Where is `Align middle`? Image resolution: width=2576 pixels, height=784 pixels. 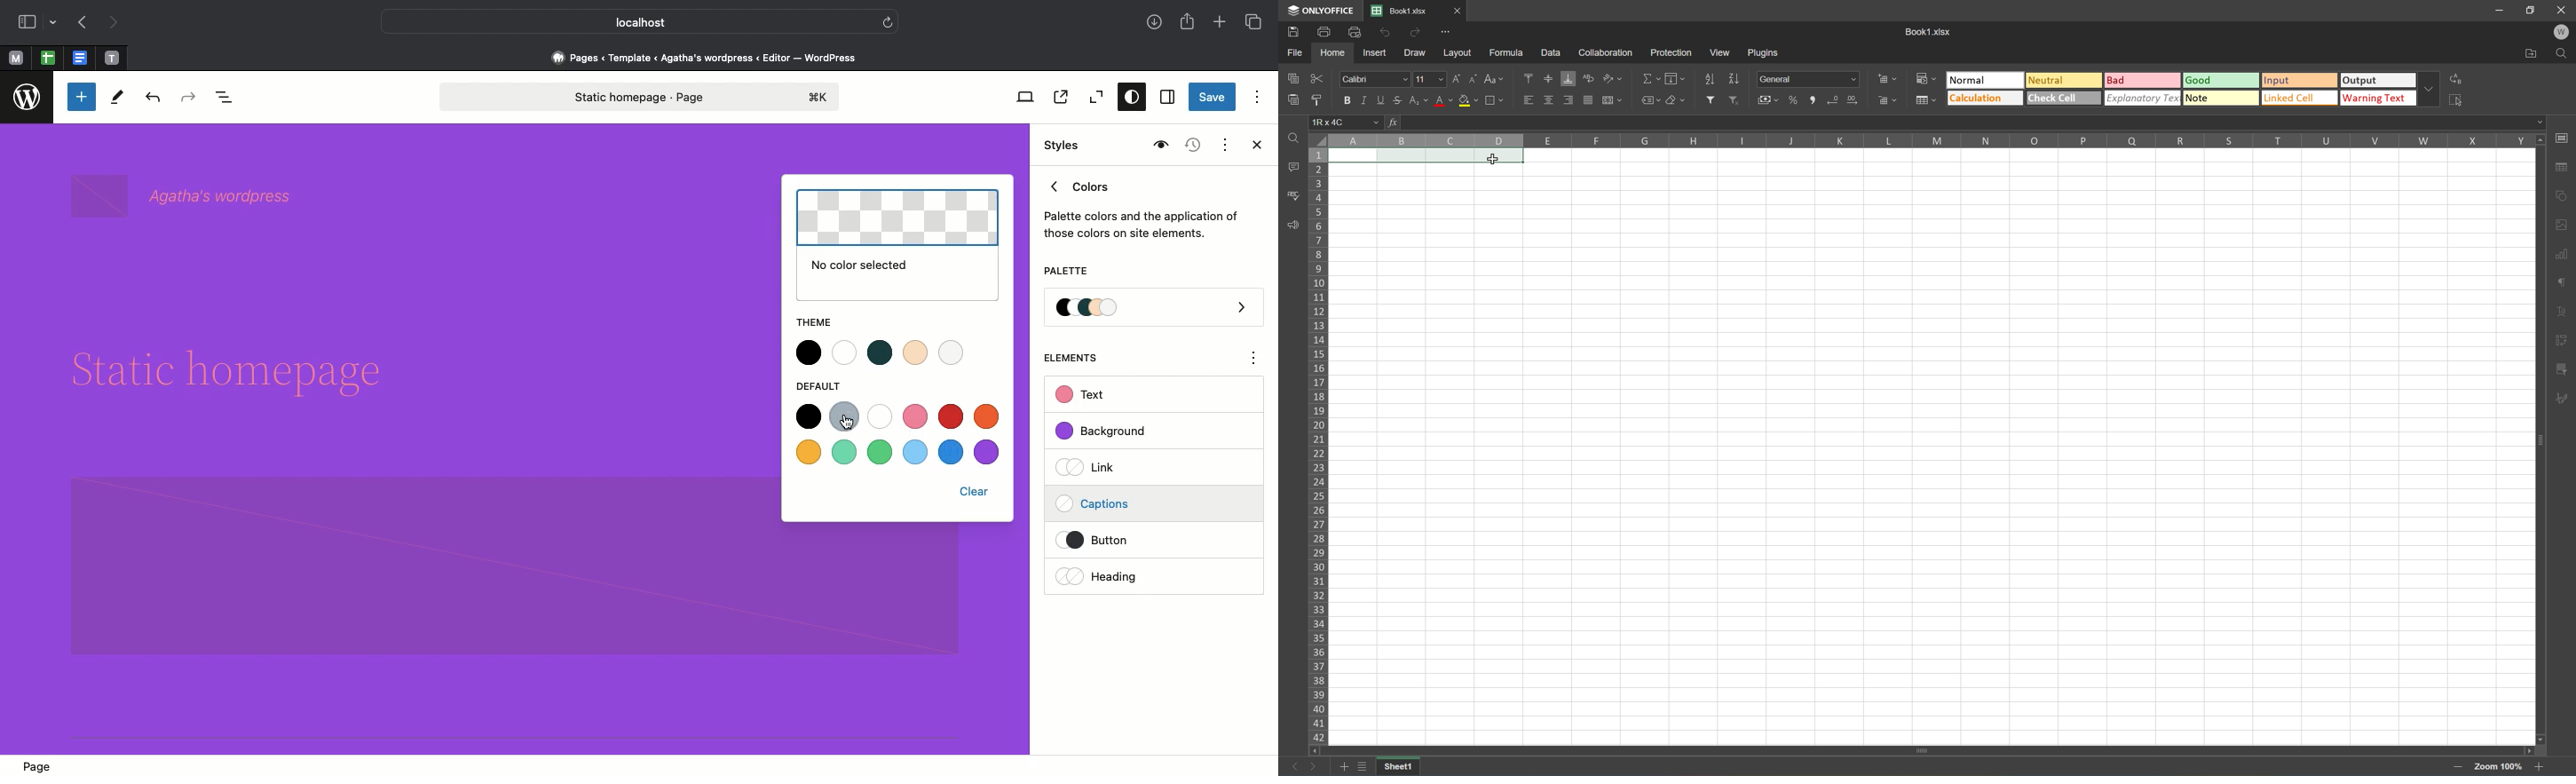
Align middle is located at coordinates (1549, 101).